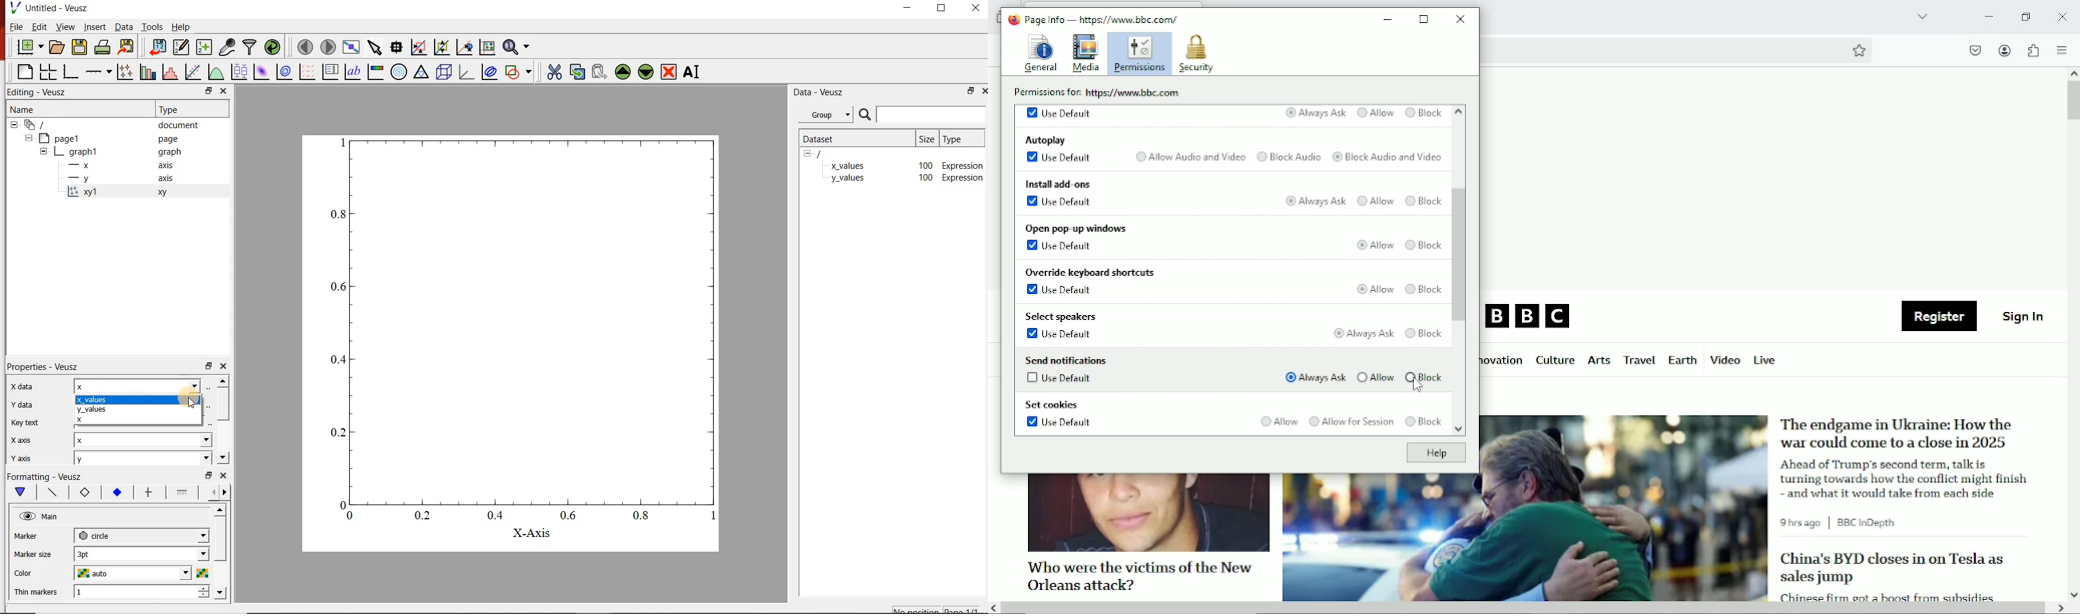  Describe the element at coordinates (1461, 255) in the screenshot. I see `Vertical scrollbar` at that location.